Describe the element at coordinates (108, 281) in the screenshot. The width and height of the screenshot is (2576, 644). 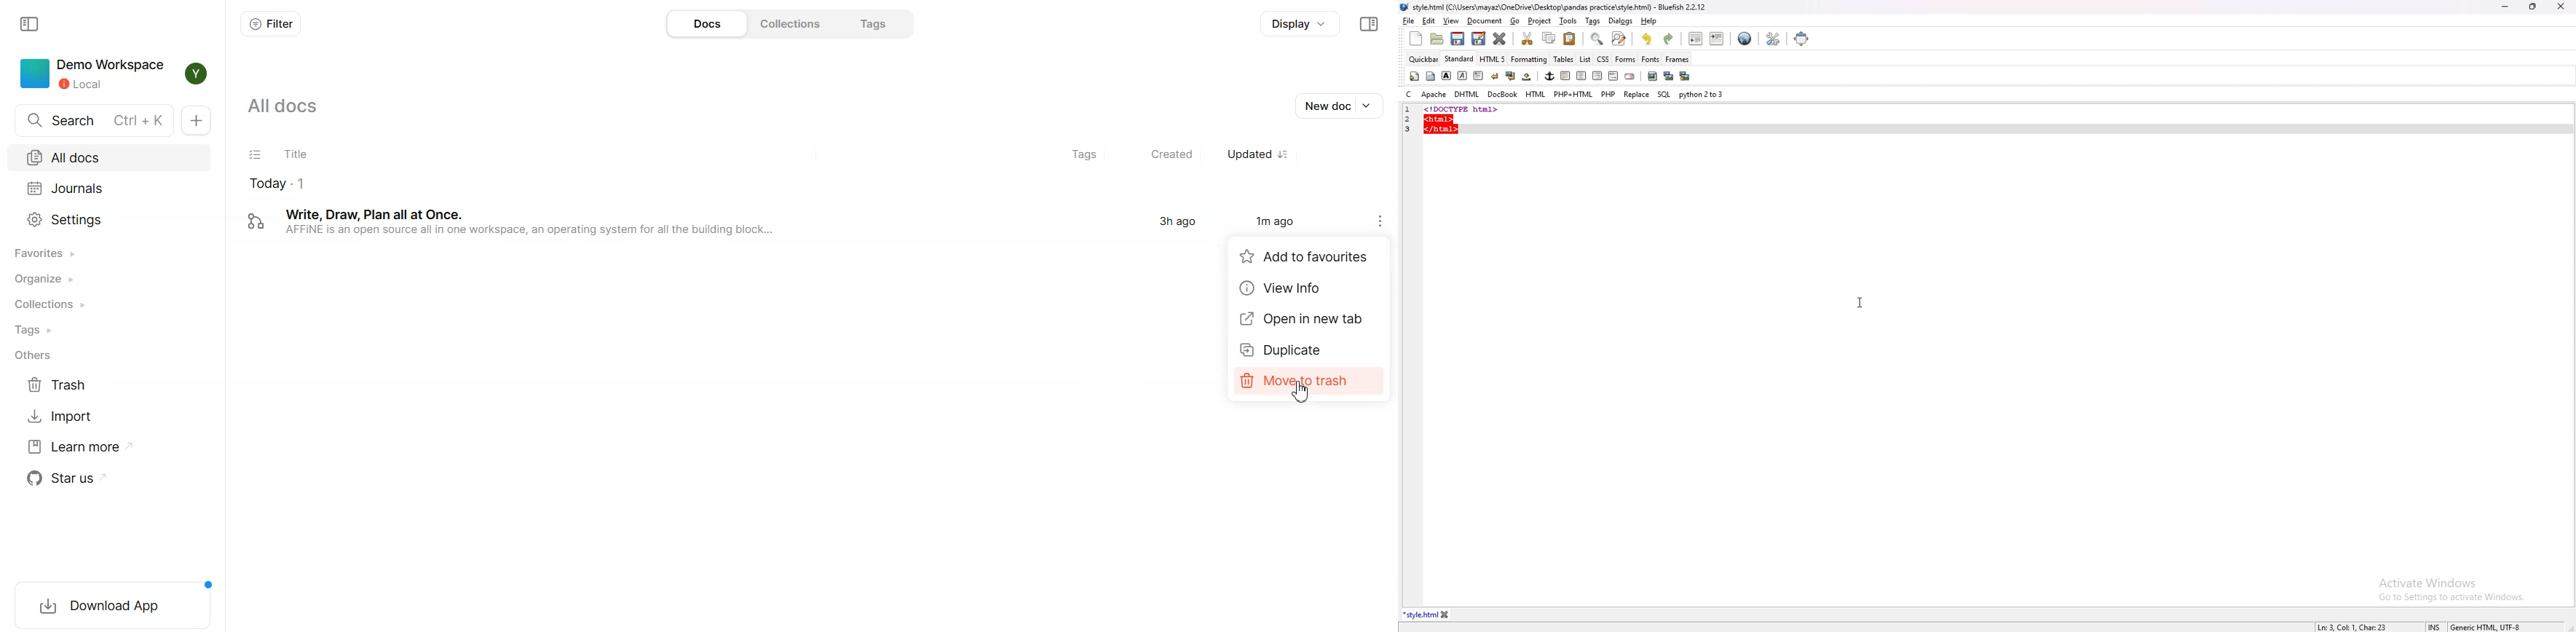
I see `Organize` at that location.